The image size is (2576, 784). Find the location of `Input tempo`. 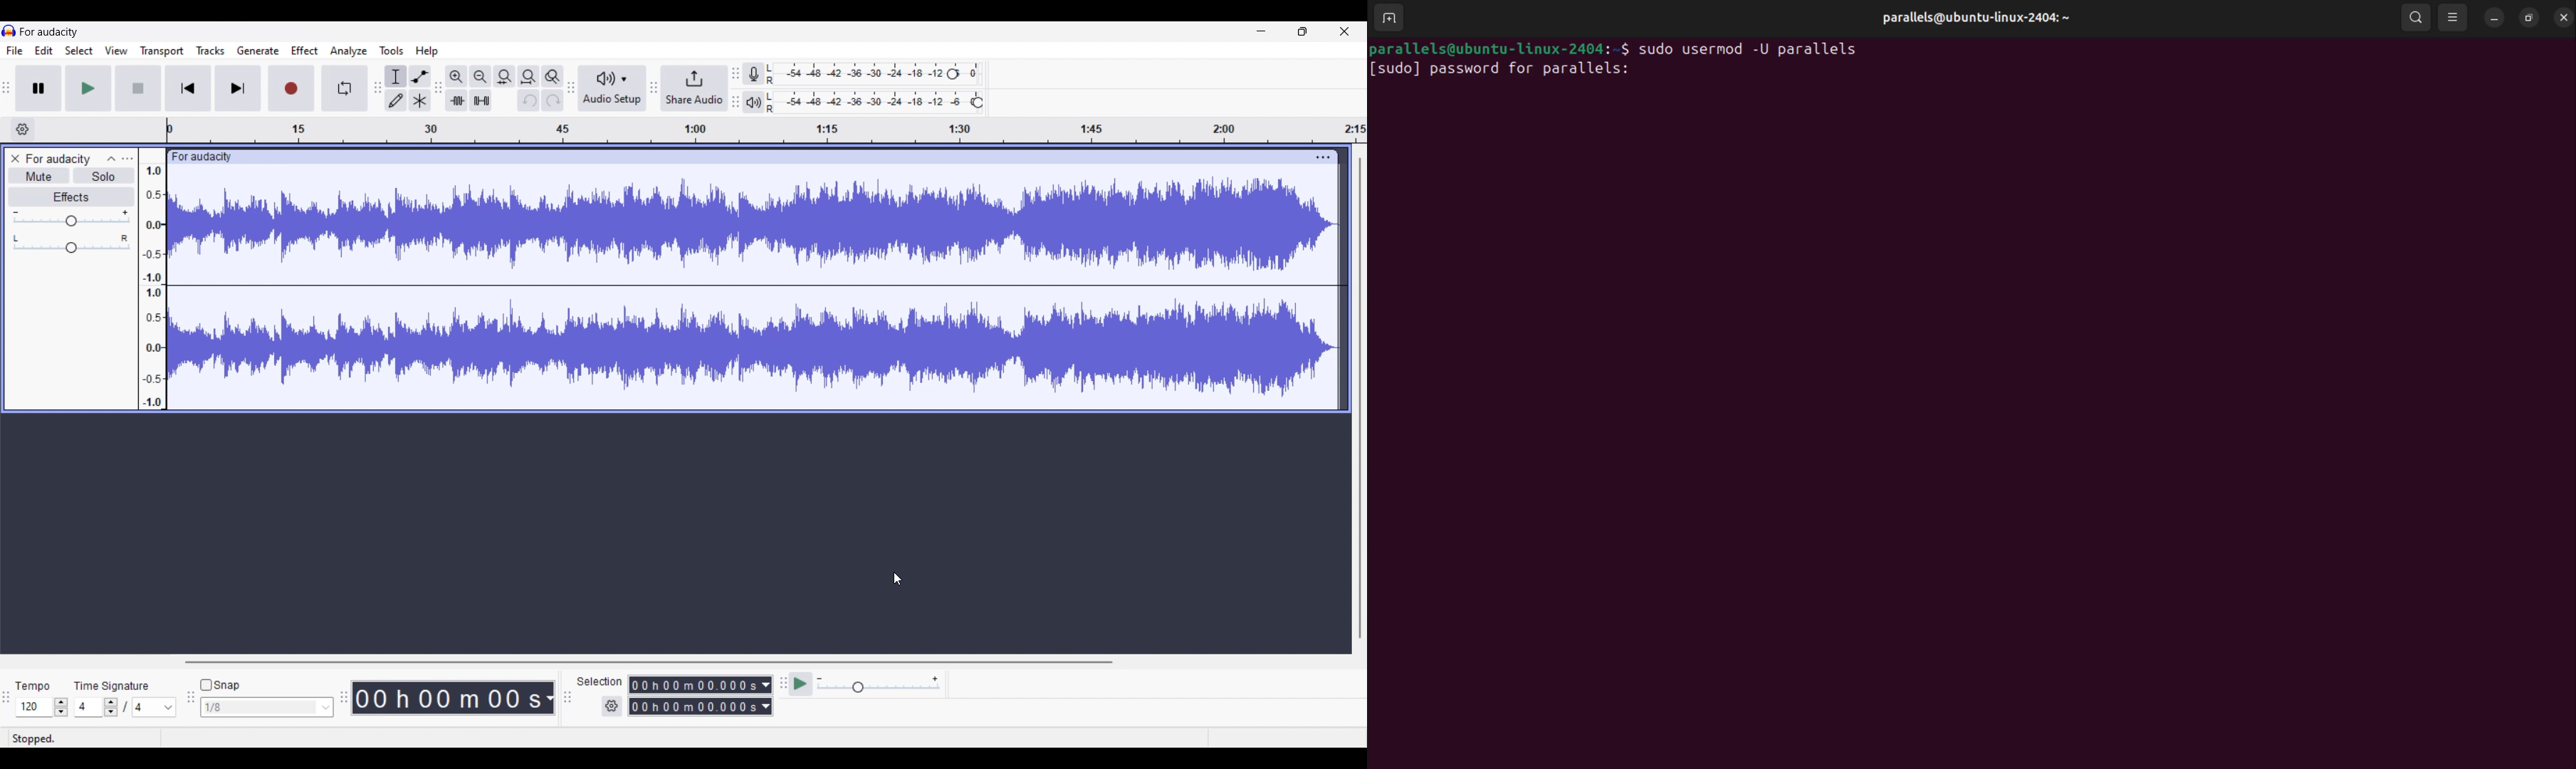

Input tempo is located at coordinates (33, 707).